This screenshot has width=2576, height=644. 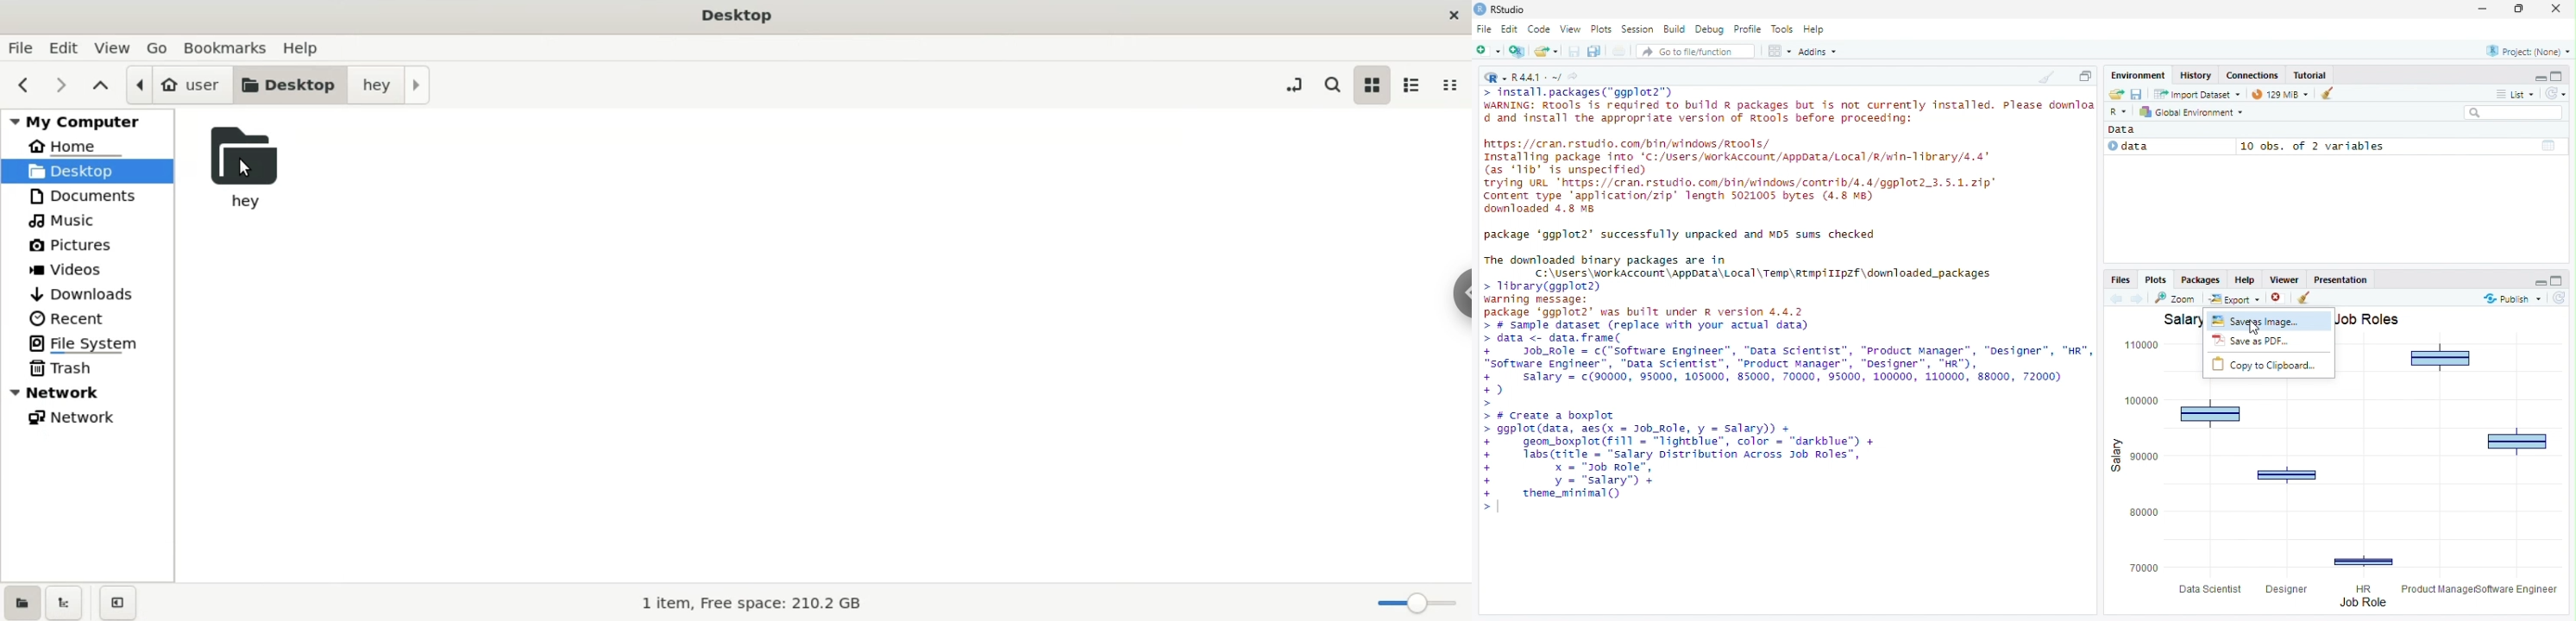 What do you see at coordinates (2513, 298) in the screenshot?
I see `publish` at bounding box center [2513, 298].